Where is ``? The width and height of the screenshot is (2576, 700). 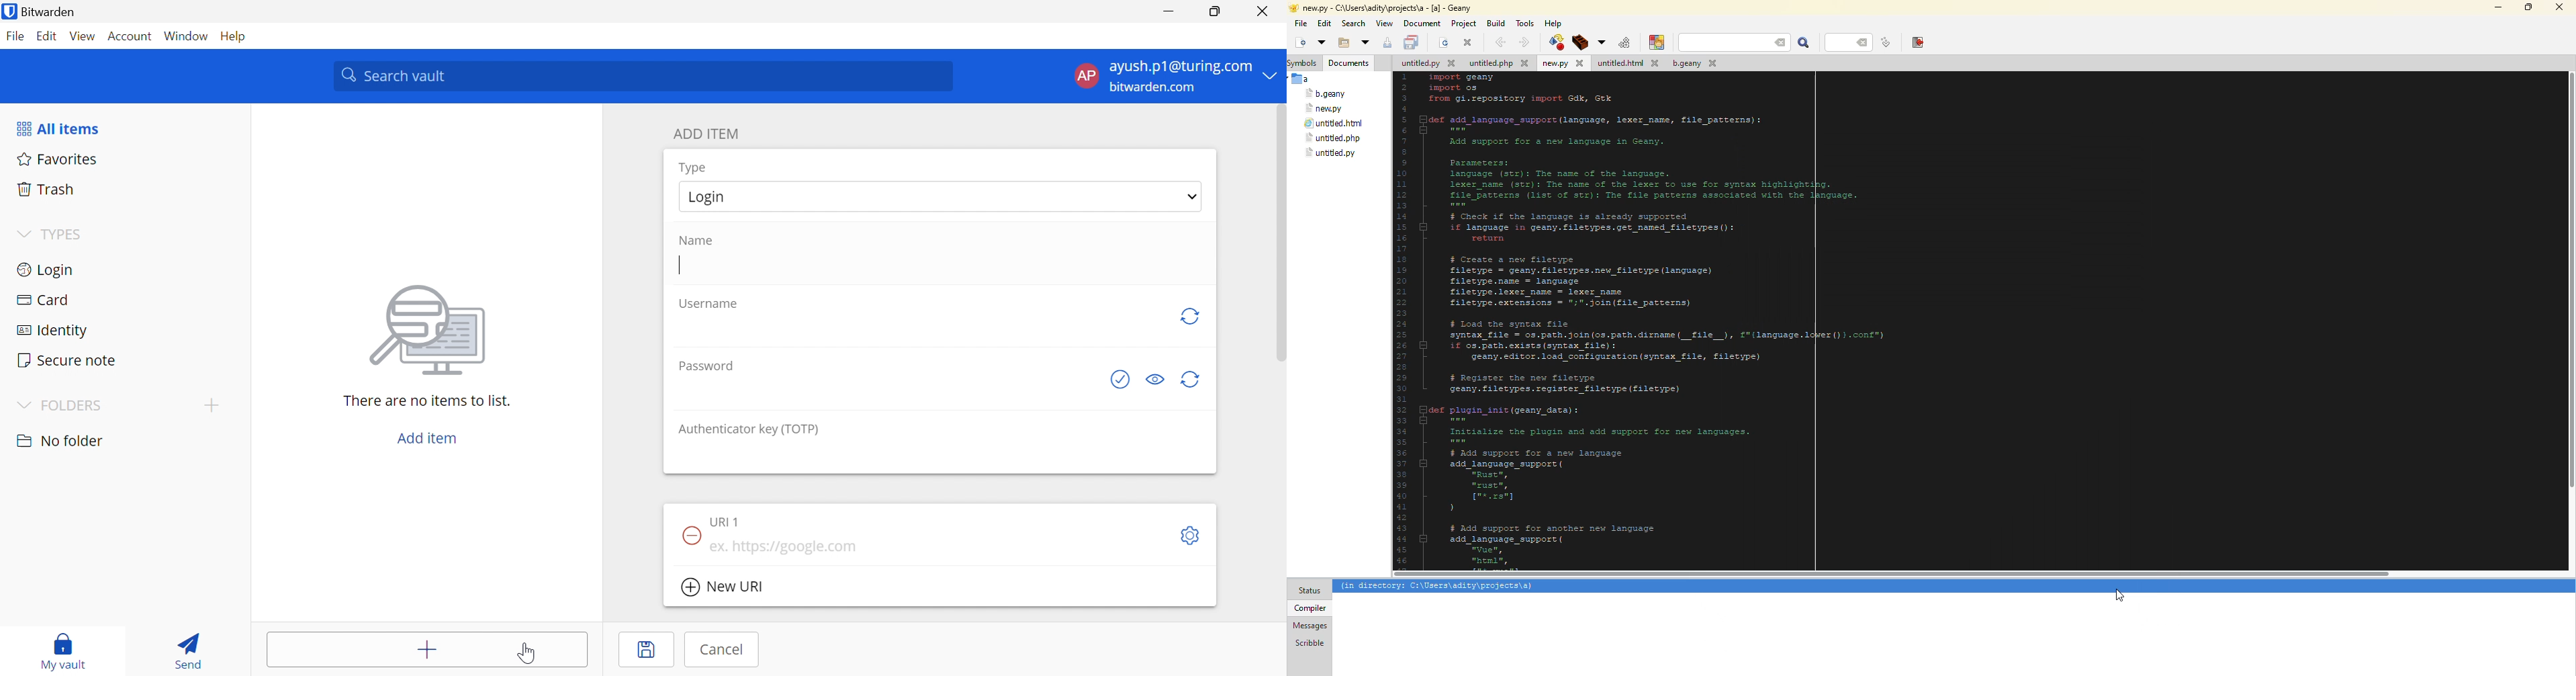  is located at coordinates (2568, 289).